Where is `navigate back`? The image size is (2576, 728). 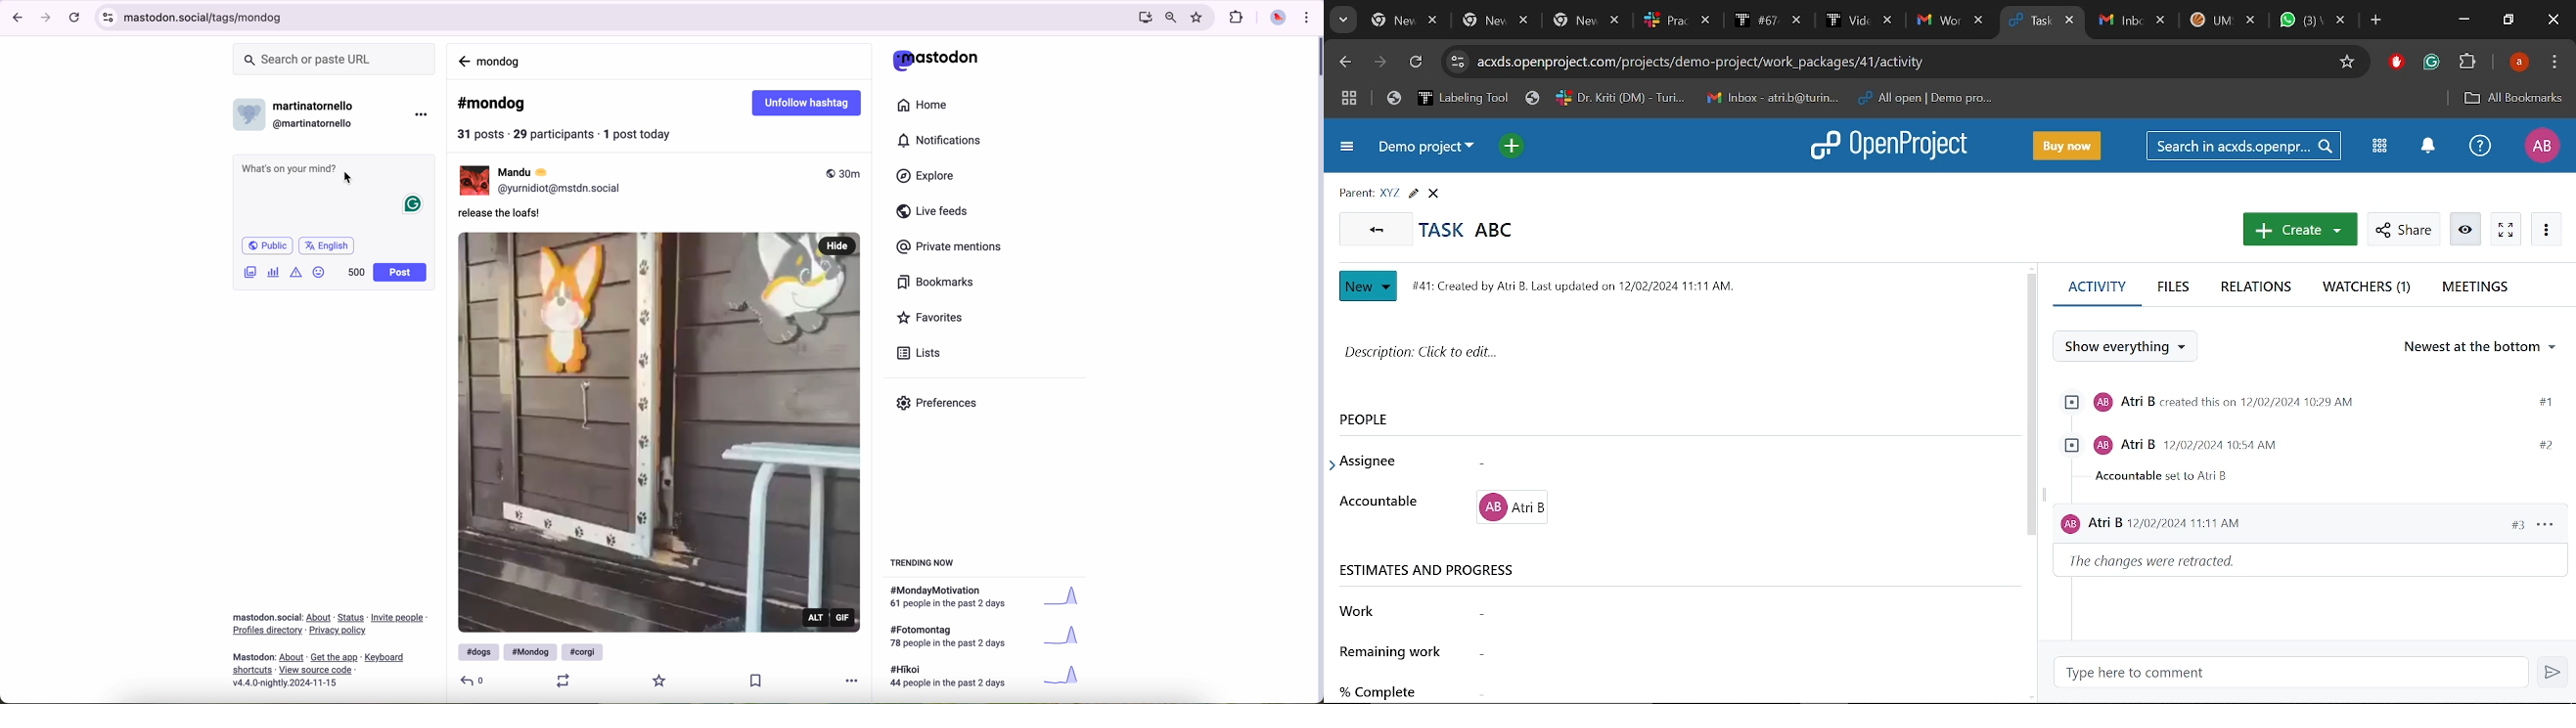 navigate back is located at coordinates (16, 18).